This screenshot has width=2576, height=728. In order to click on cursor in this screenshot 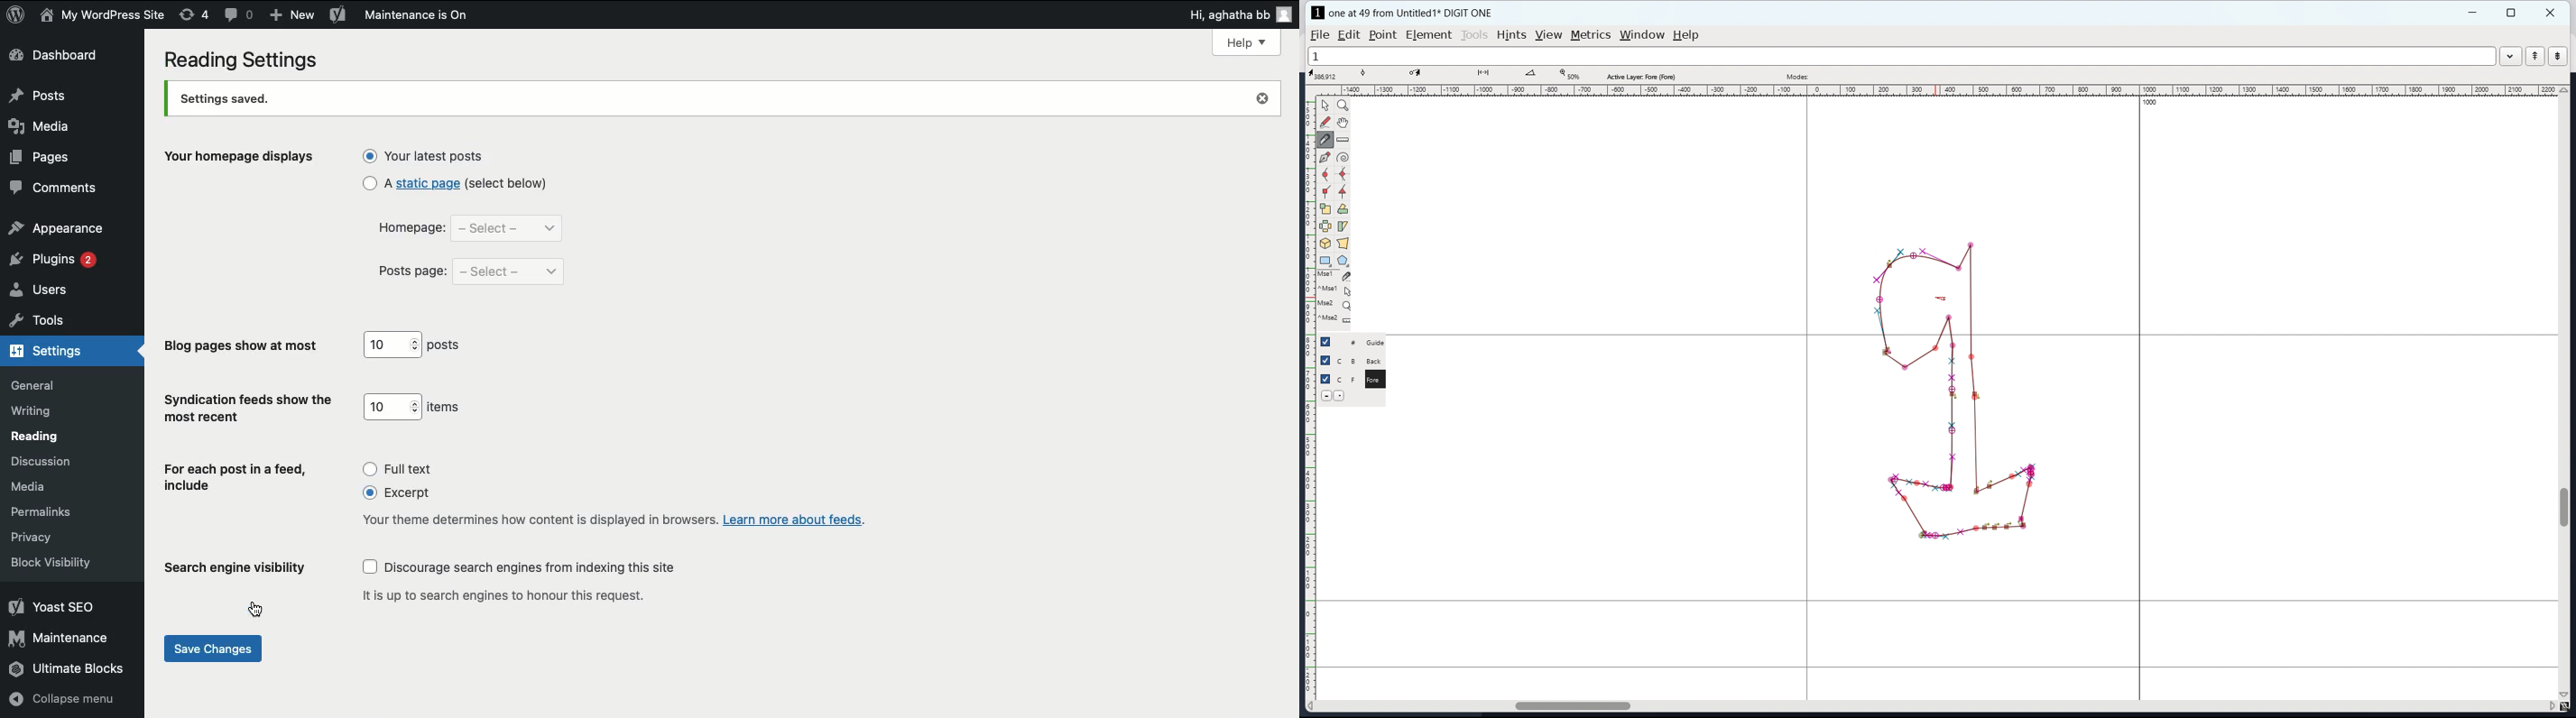, I will do `click(259, 608)`.